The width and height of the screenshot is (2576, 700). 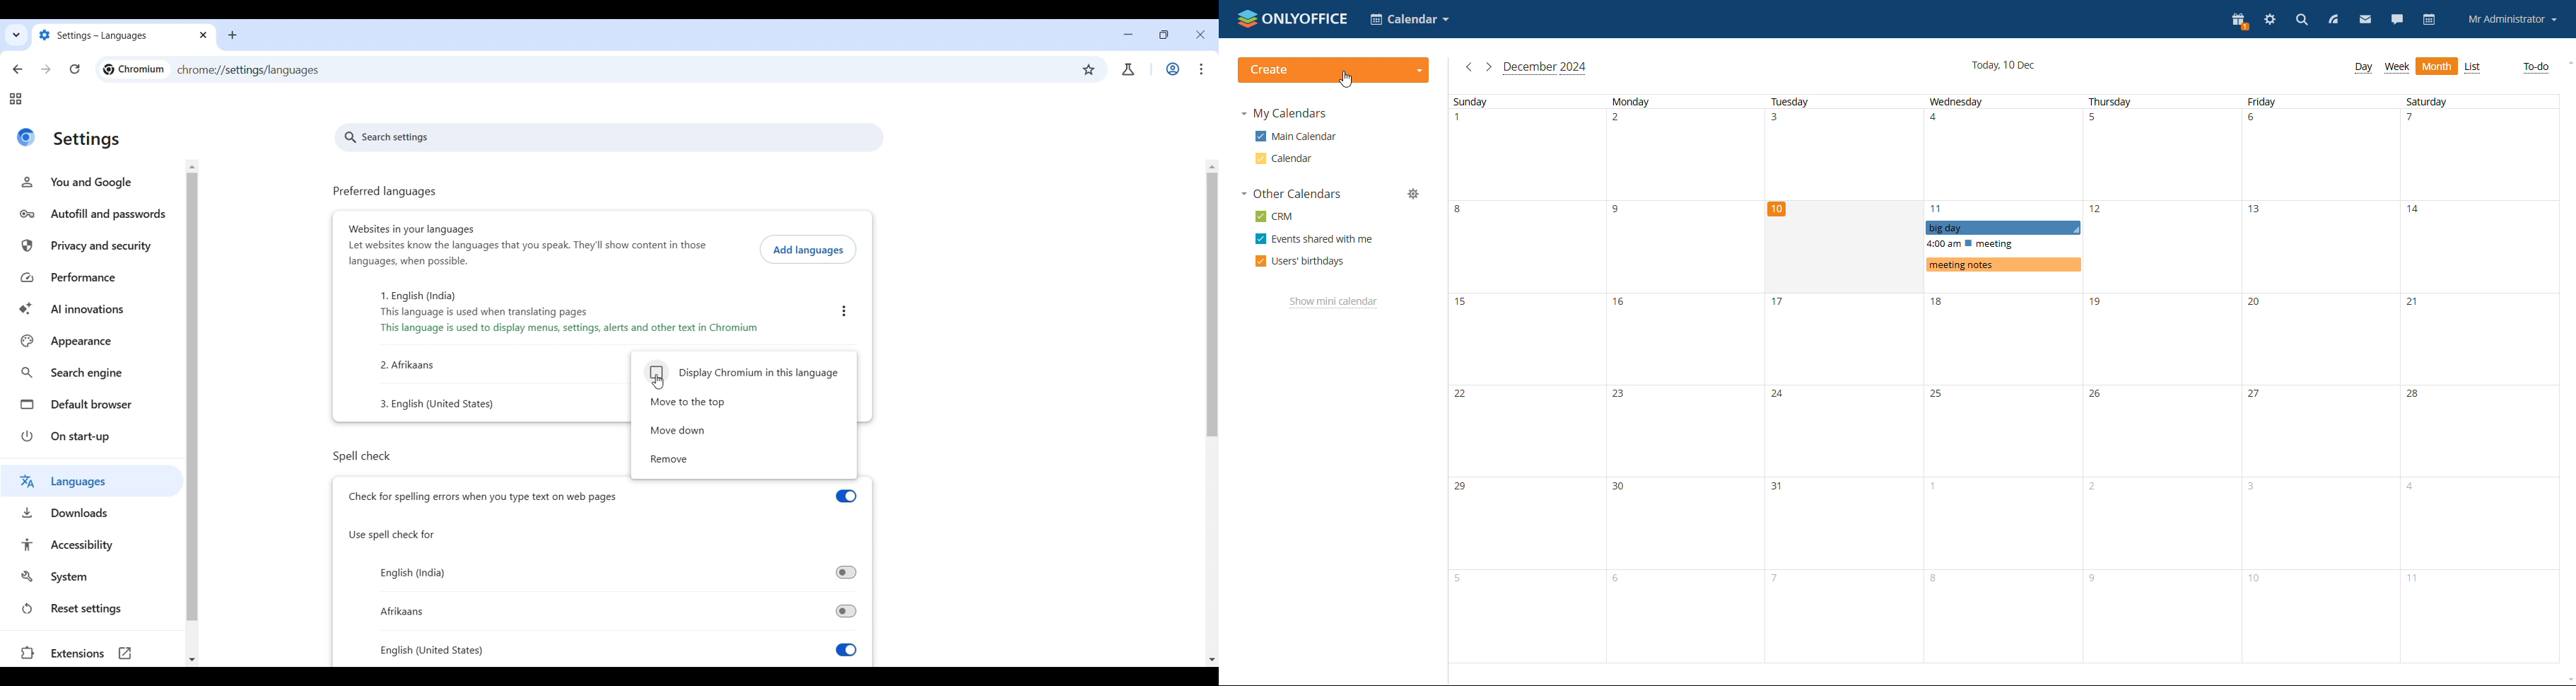 I want to click on Website in your languages description , so click(x=528, y=253).